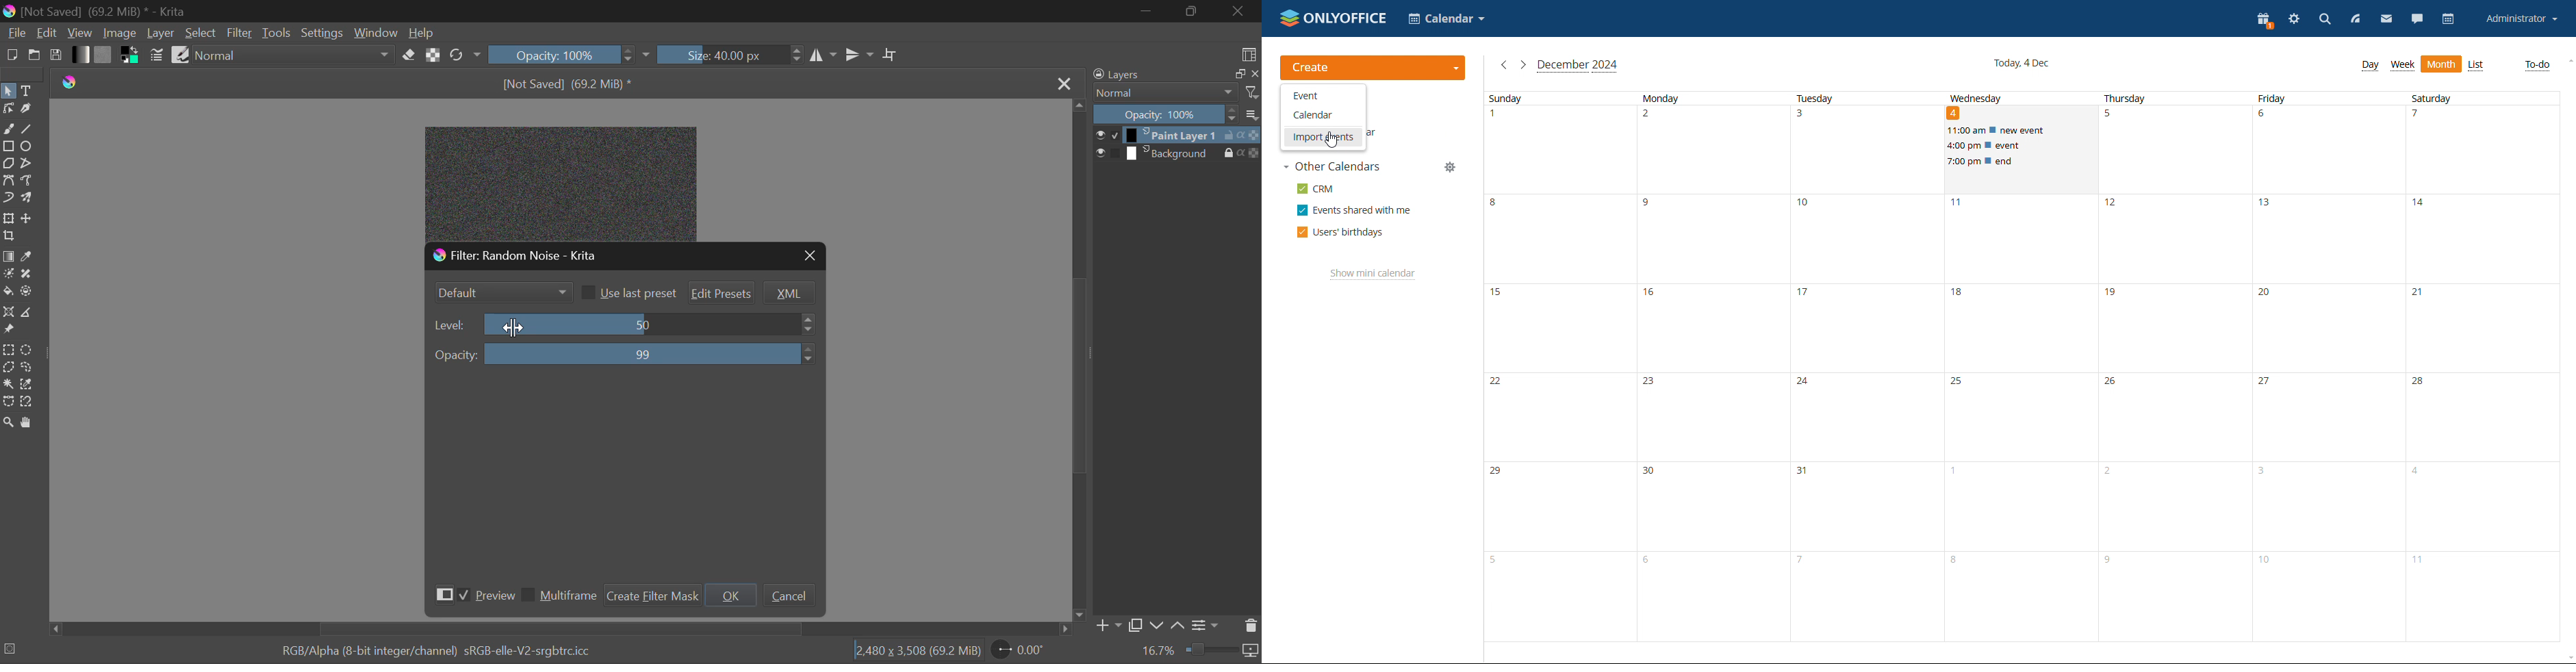 The image size is (2576, 672). Describe the element at coordinates (456, 355) in the screenshot. I see `opacity` at that location.